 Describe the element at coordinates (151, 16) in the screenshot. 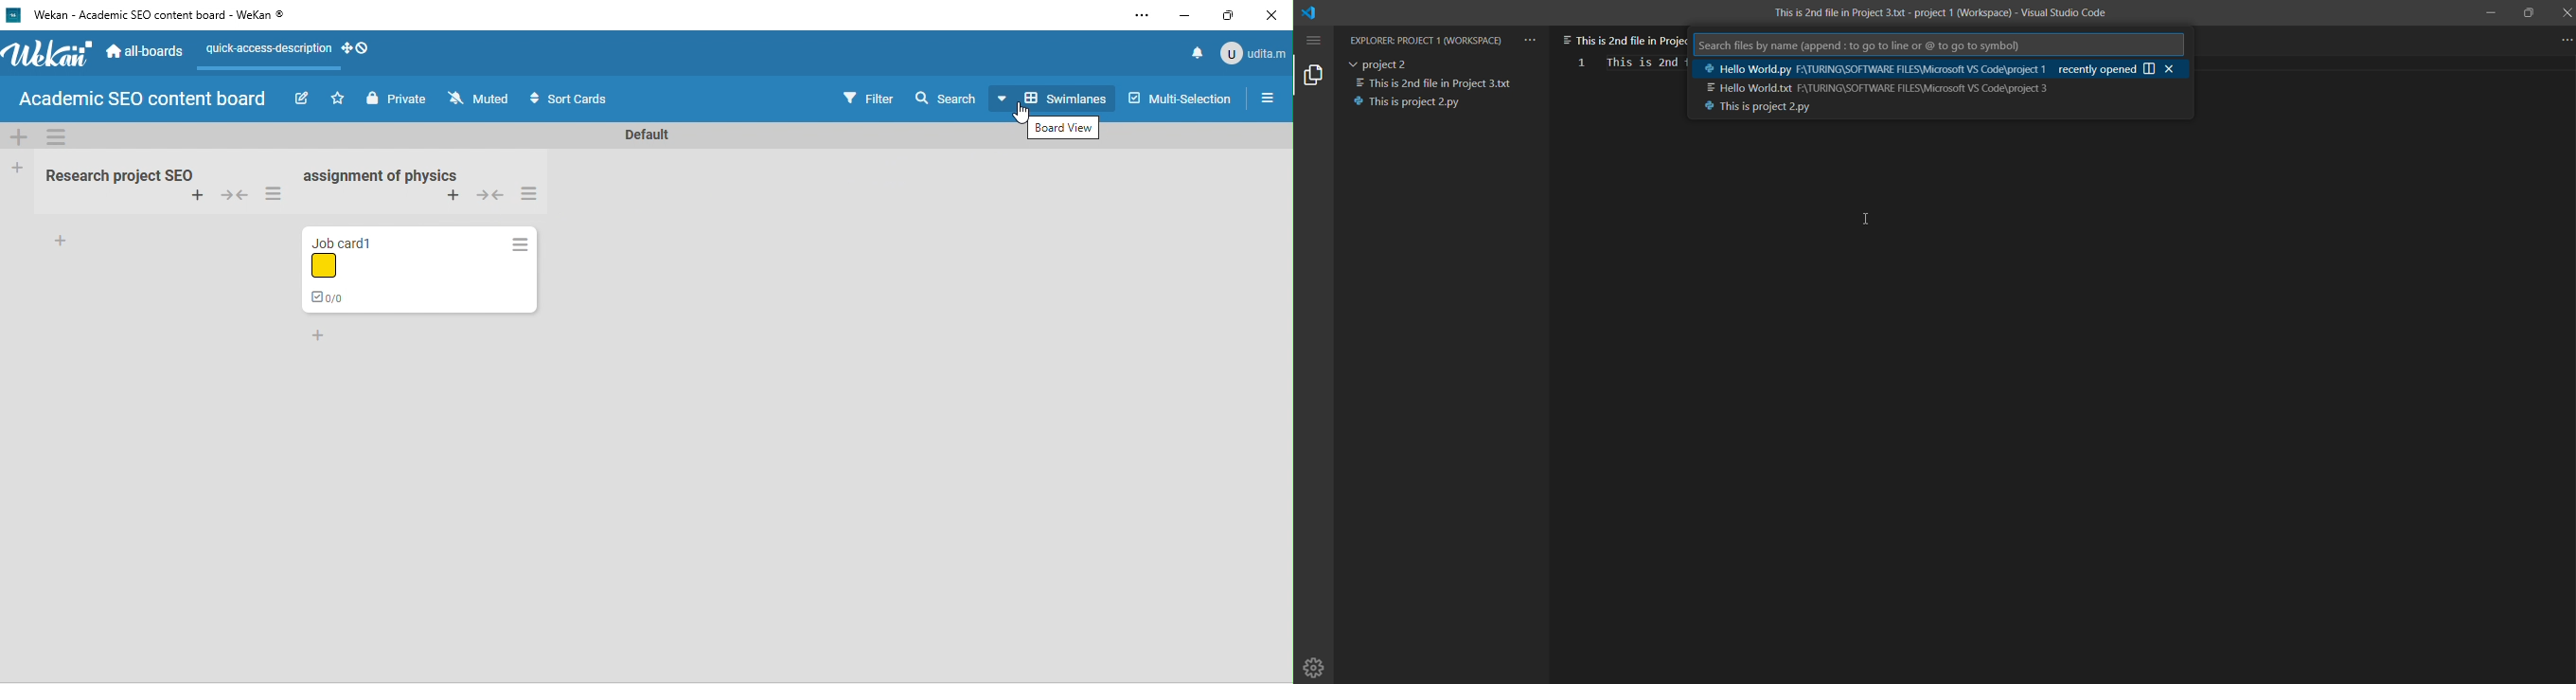

I see `Wekan - Academic SEO content board - WeKan` at that location.